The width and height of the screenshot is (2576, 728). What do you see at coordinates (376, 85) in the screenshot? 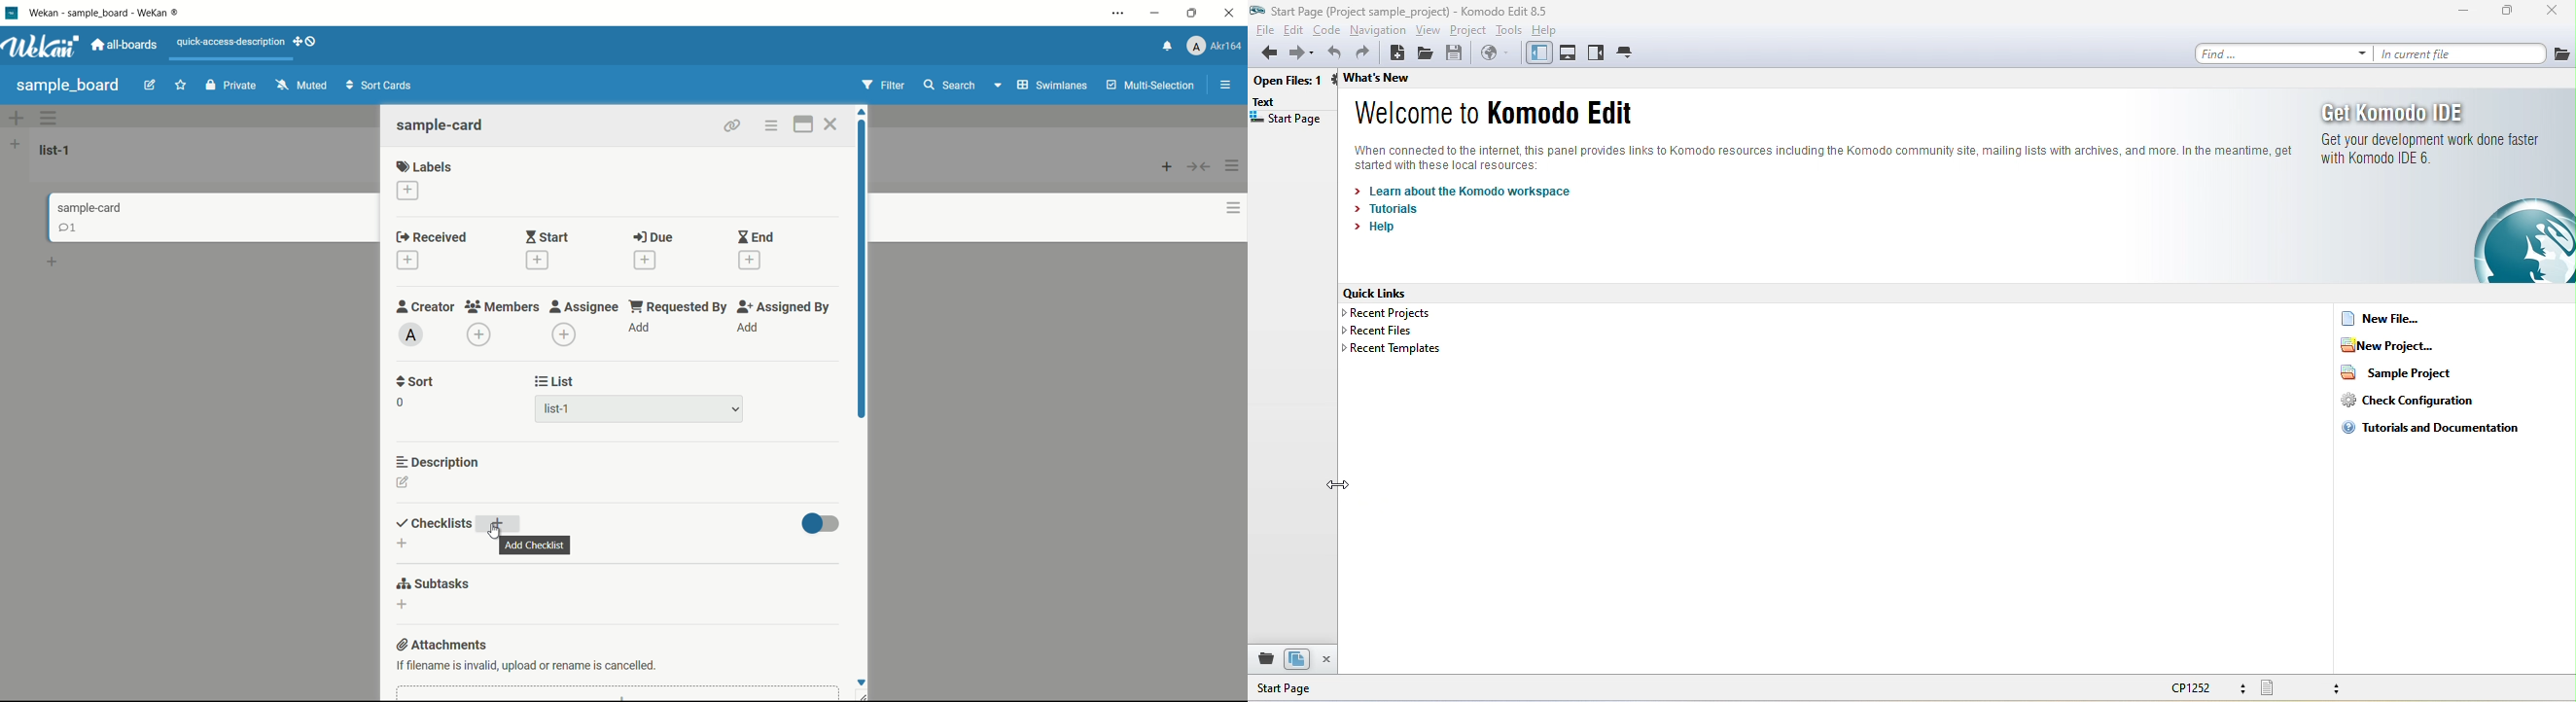
I see `Sort Cards` at bounding box center [376, 85].